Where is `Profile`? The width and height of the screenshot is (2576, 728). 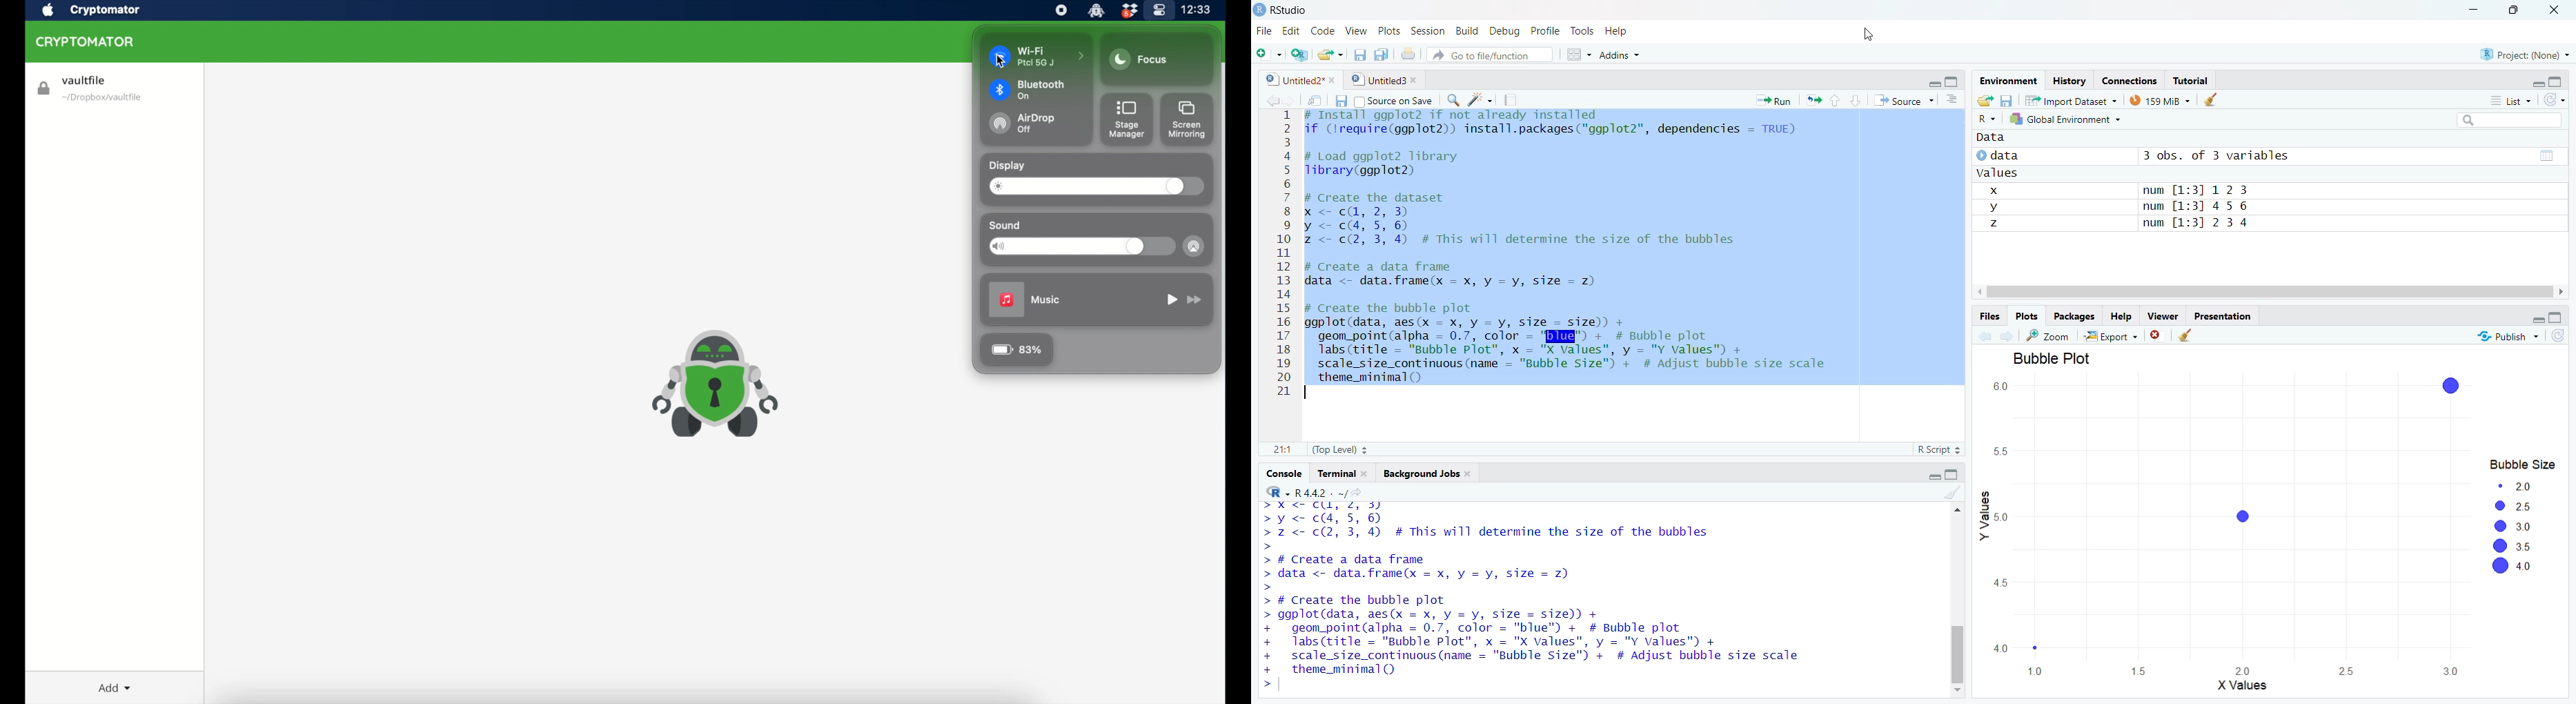
Profile is located at coordinates (1546, 30).